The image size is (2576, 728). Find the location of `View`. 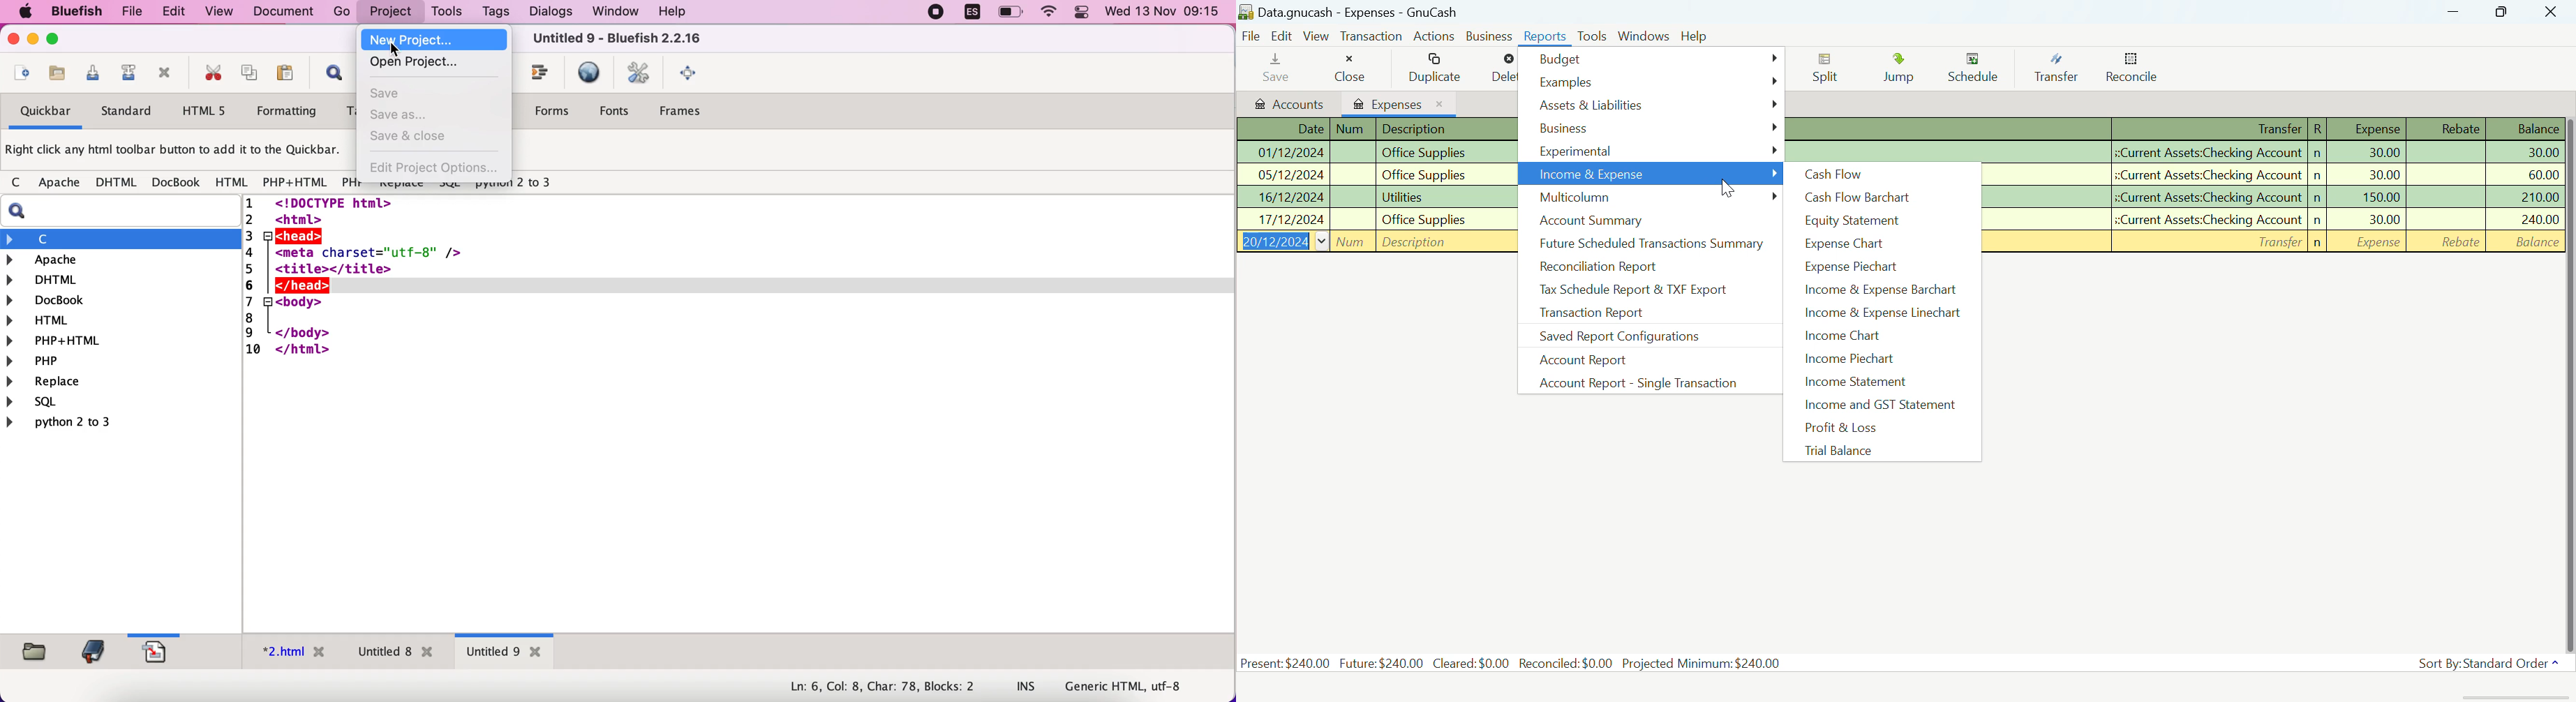

View is located at coordinates (1316, 36).